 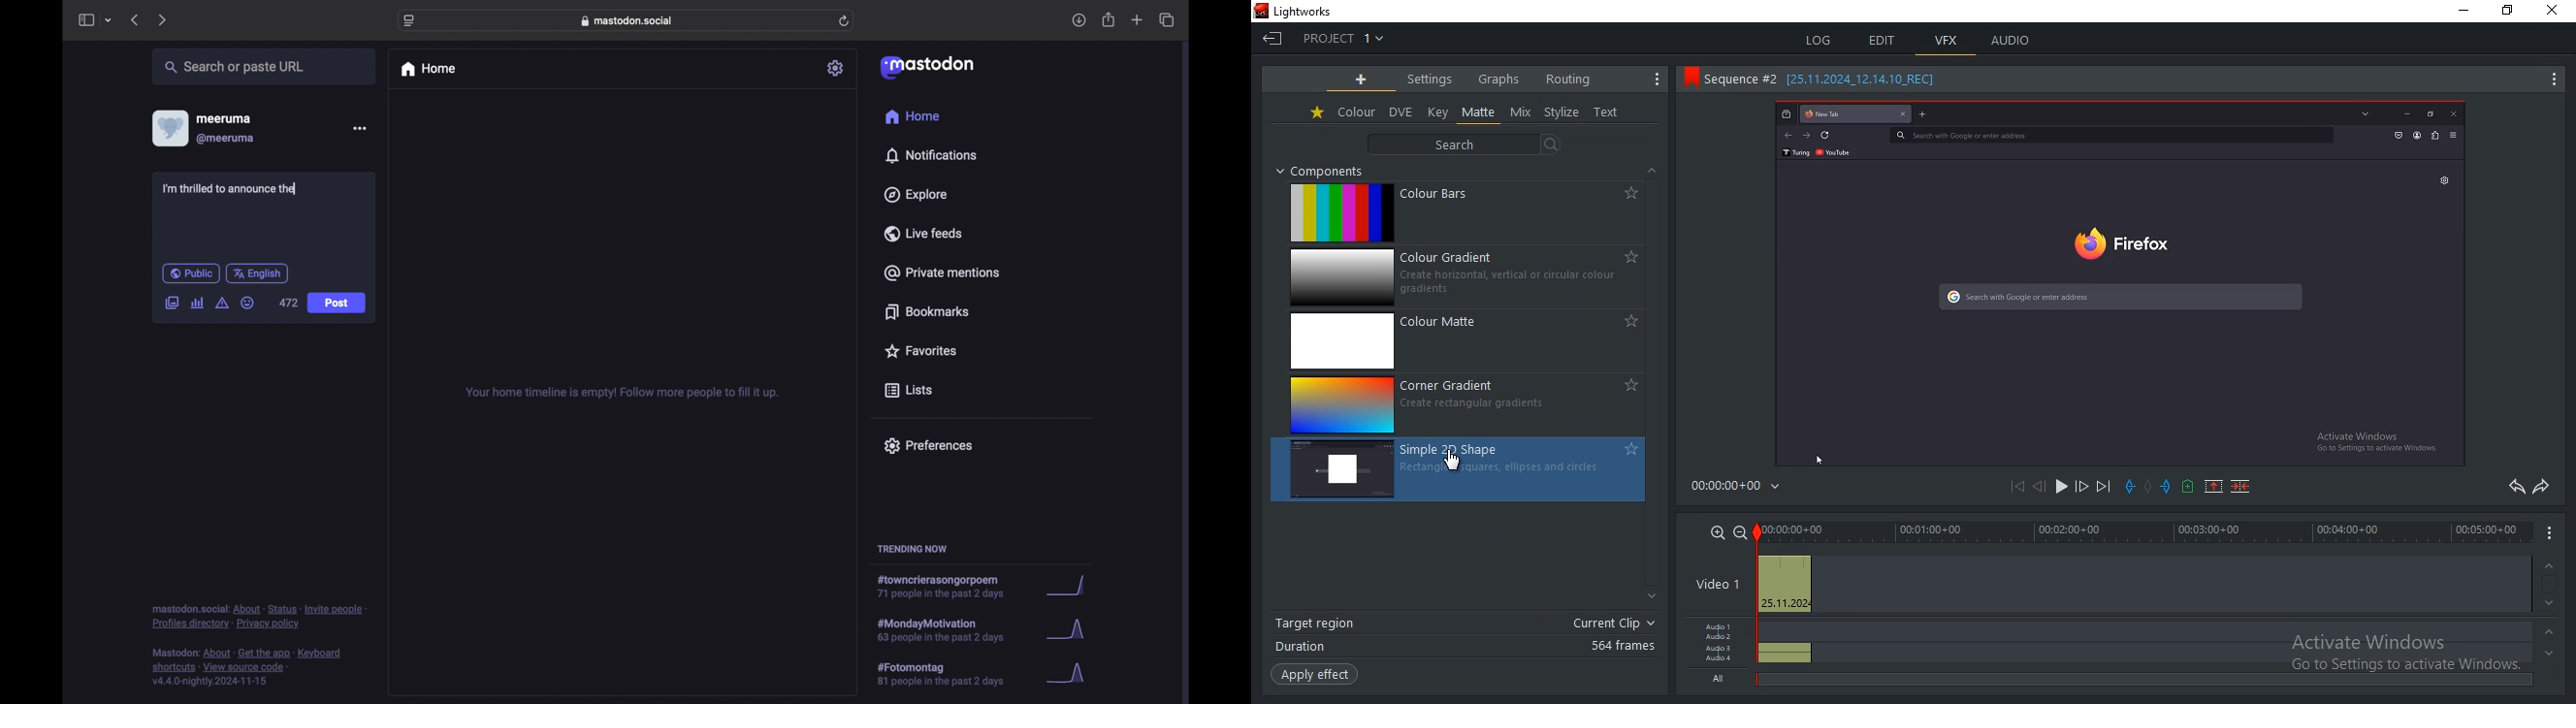 I want to click on explore, so click(x=917, y=195).